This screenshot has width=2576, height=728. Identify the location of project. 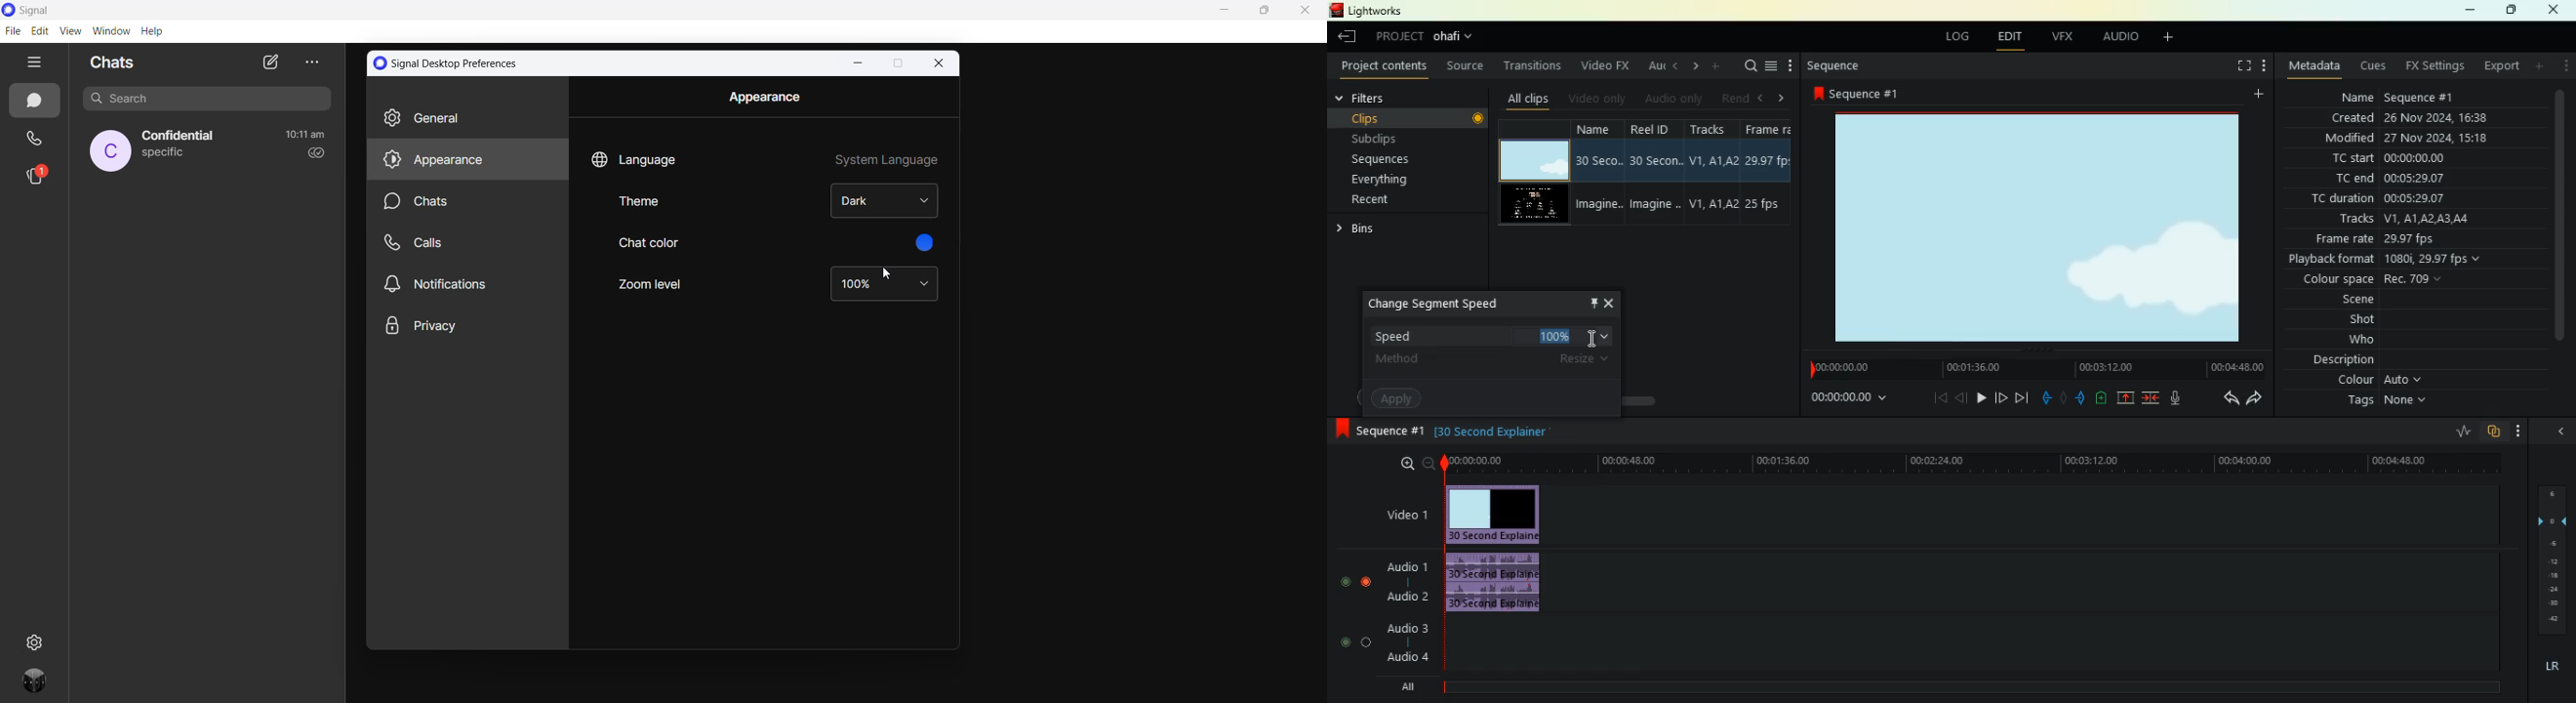
(1430, 37).